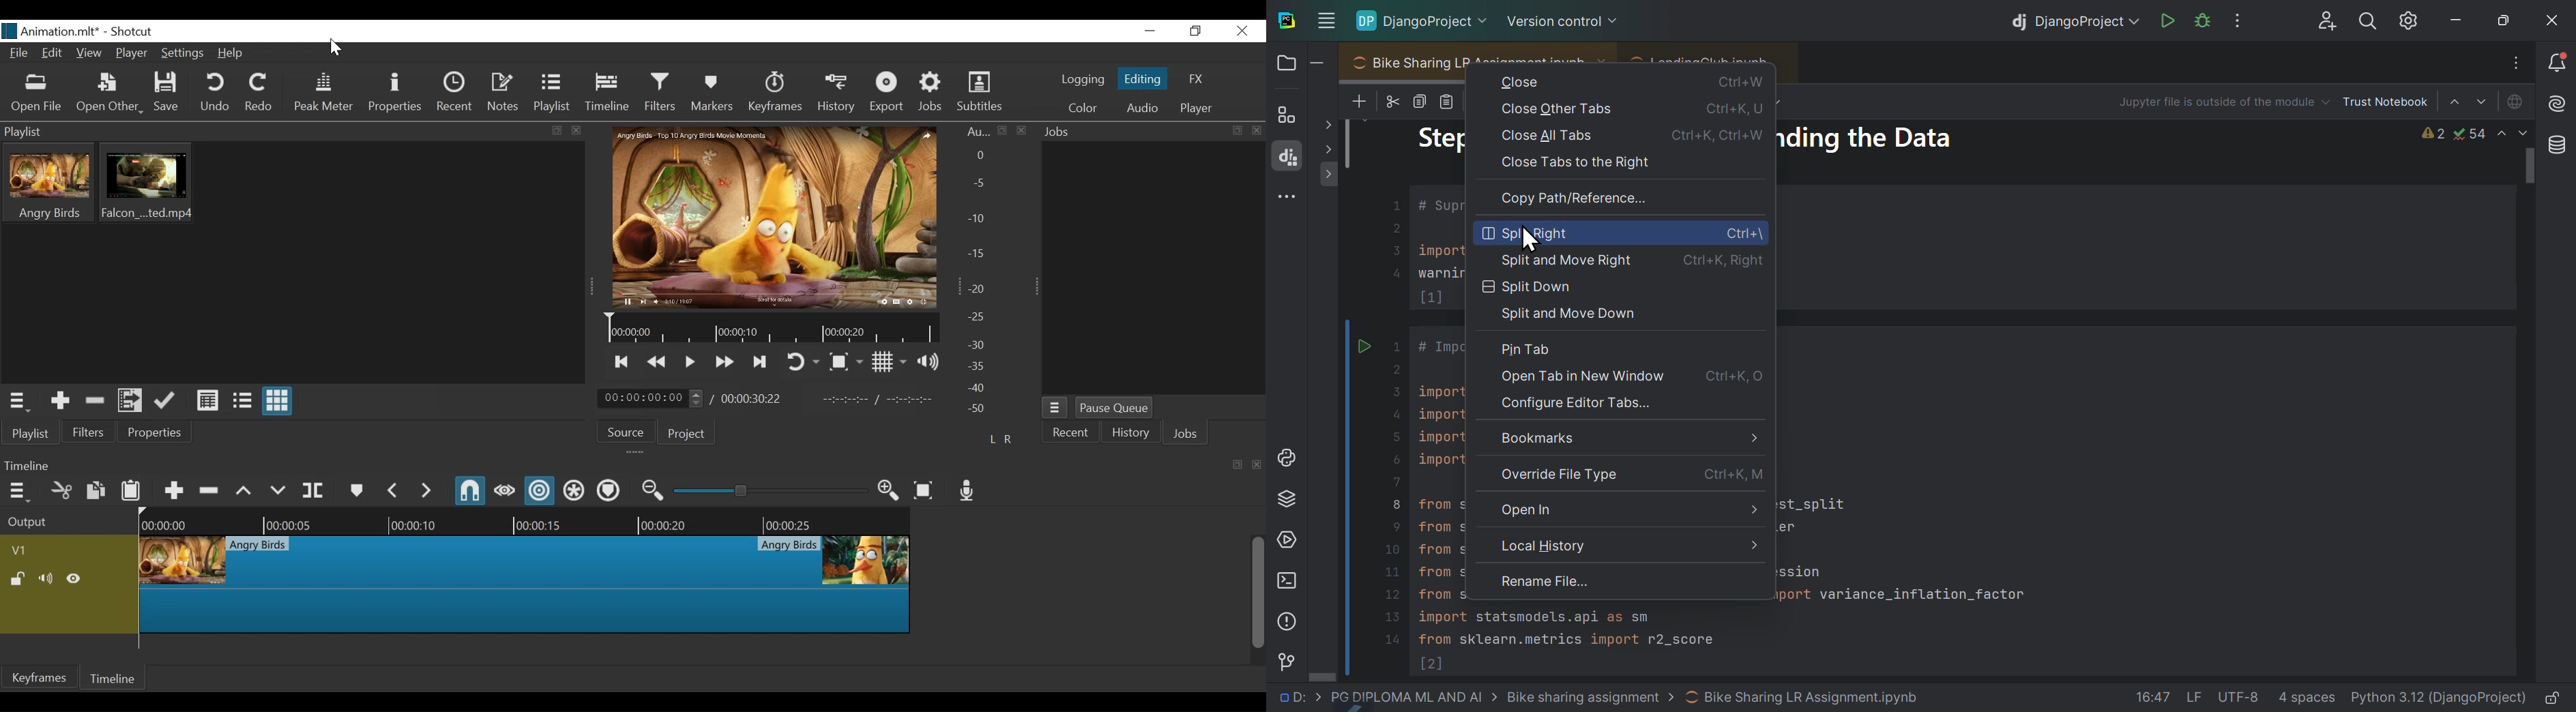 This screenshot has height=728, width=2576. What do you see at coordinates (1358, 100) in the screenshot?
I see `New files` at bounding box center [1358, 100].